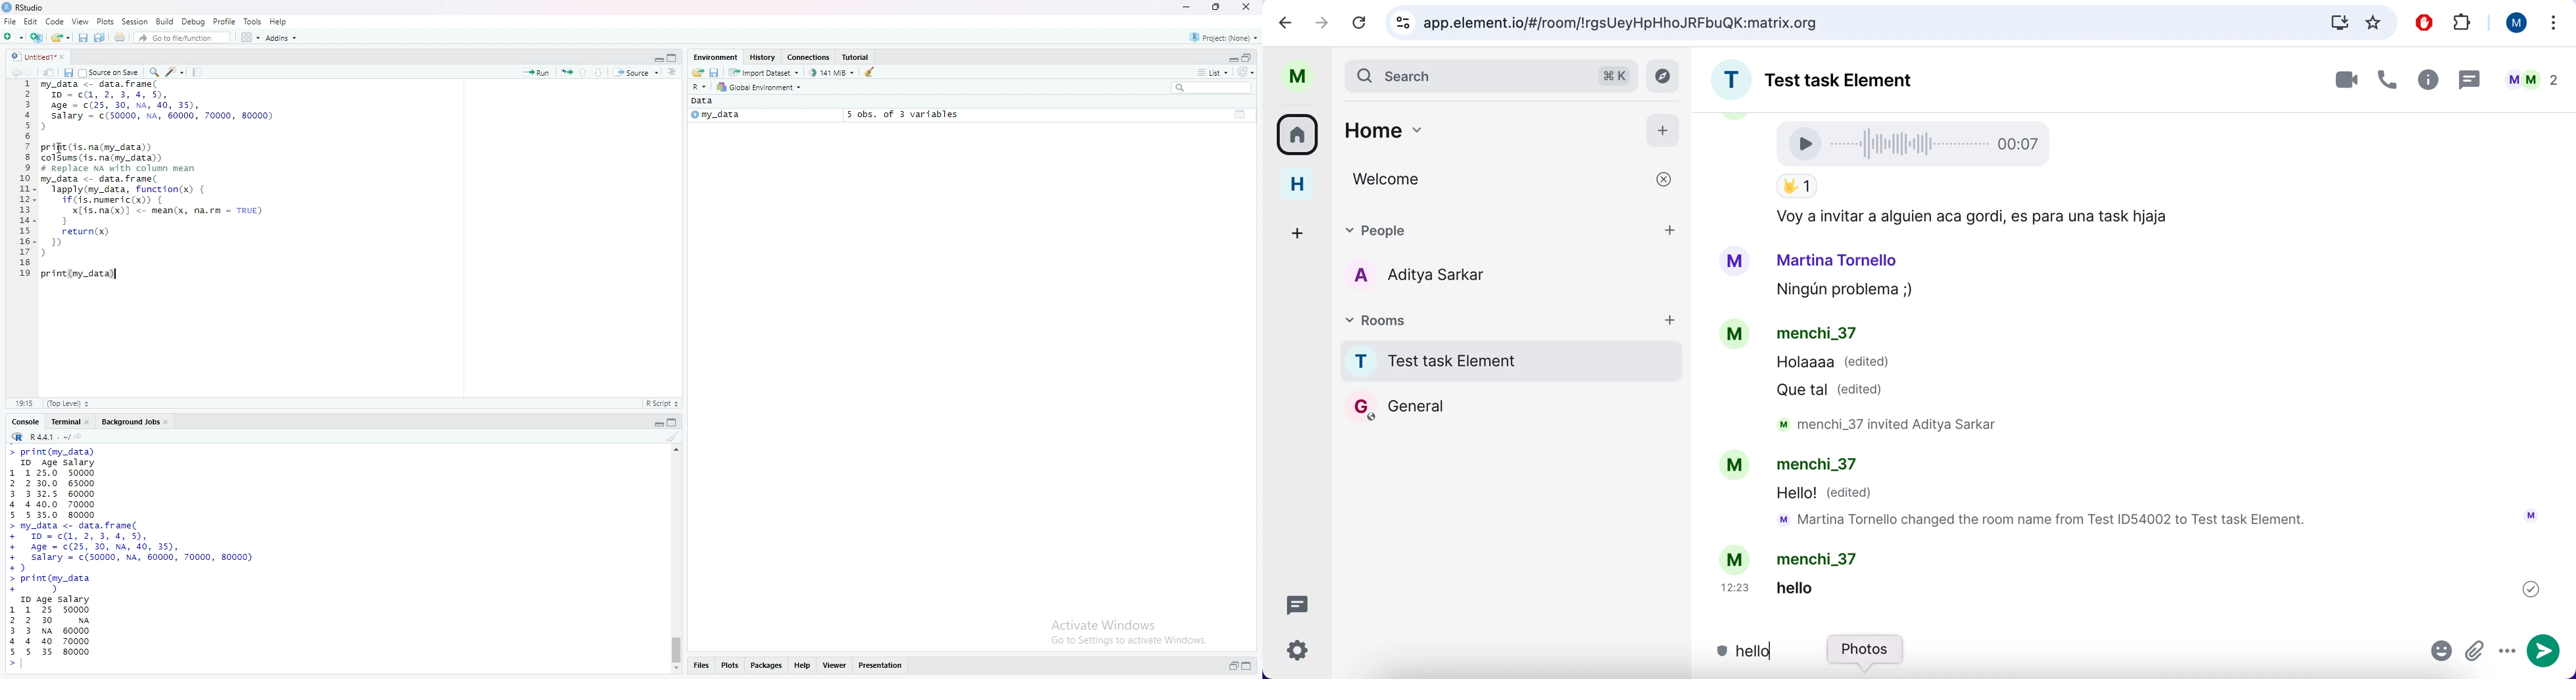 The height and width of the screenshot is (700, 2576). I want to click on history, so click(763, 57).